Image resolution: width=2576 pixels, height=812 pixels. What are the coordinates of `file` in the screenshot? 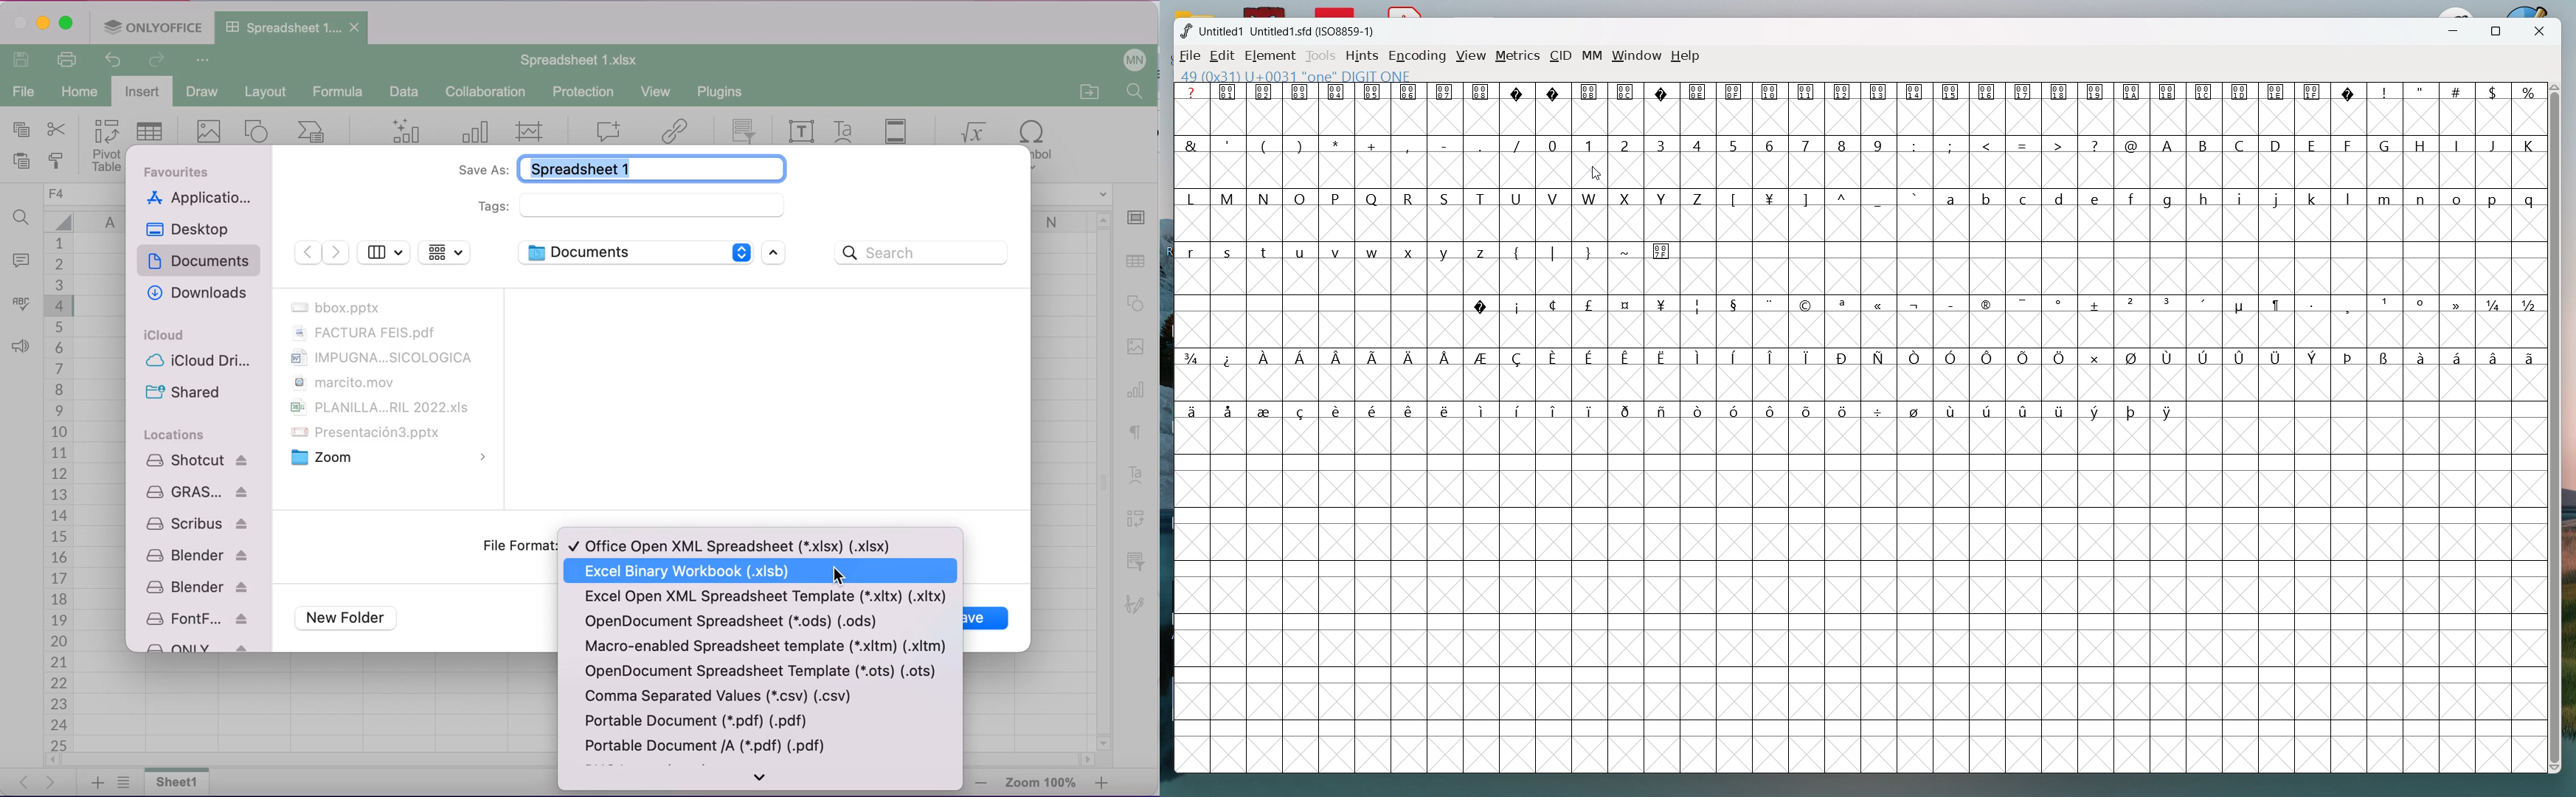 It's located at (1191, 57).